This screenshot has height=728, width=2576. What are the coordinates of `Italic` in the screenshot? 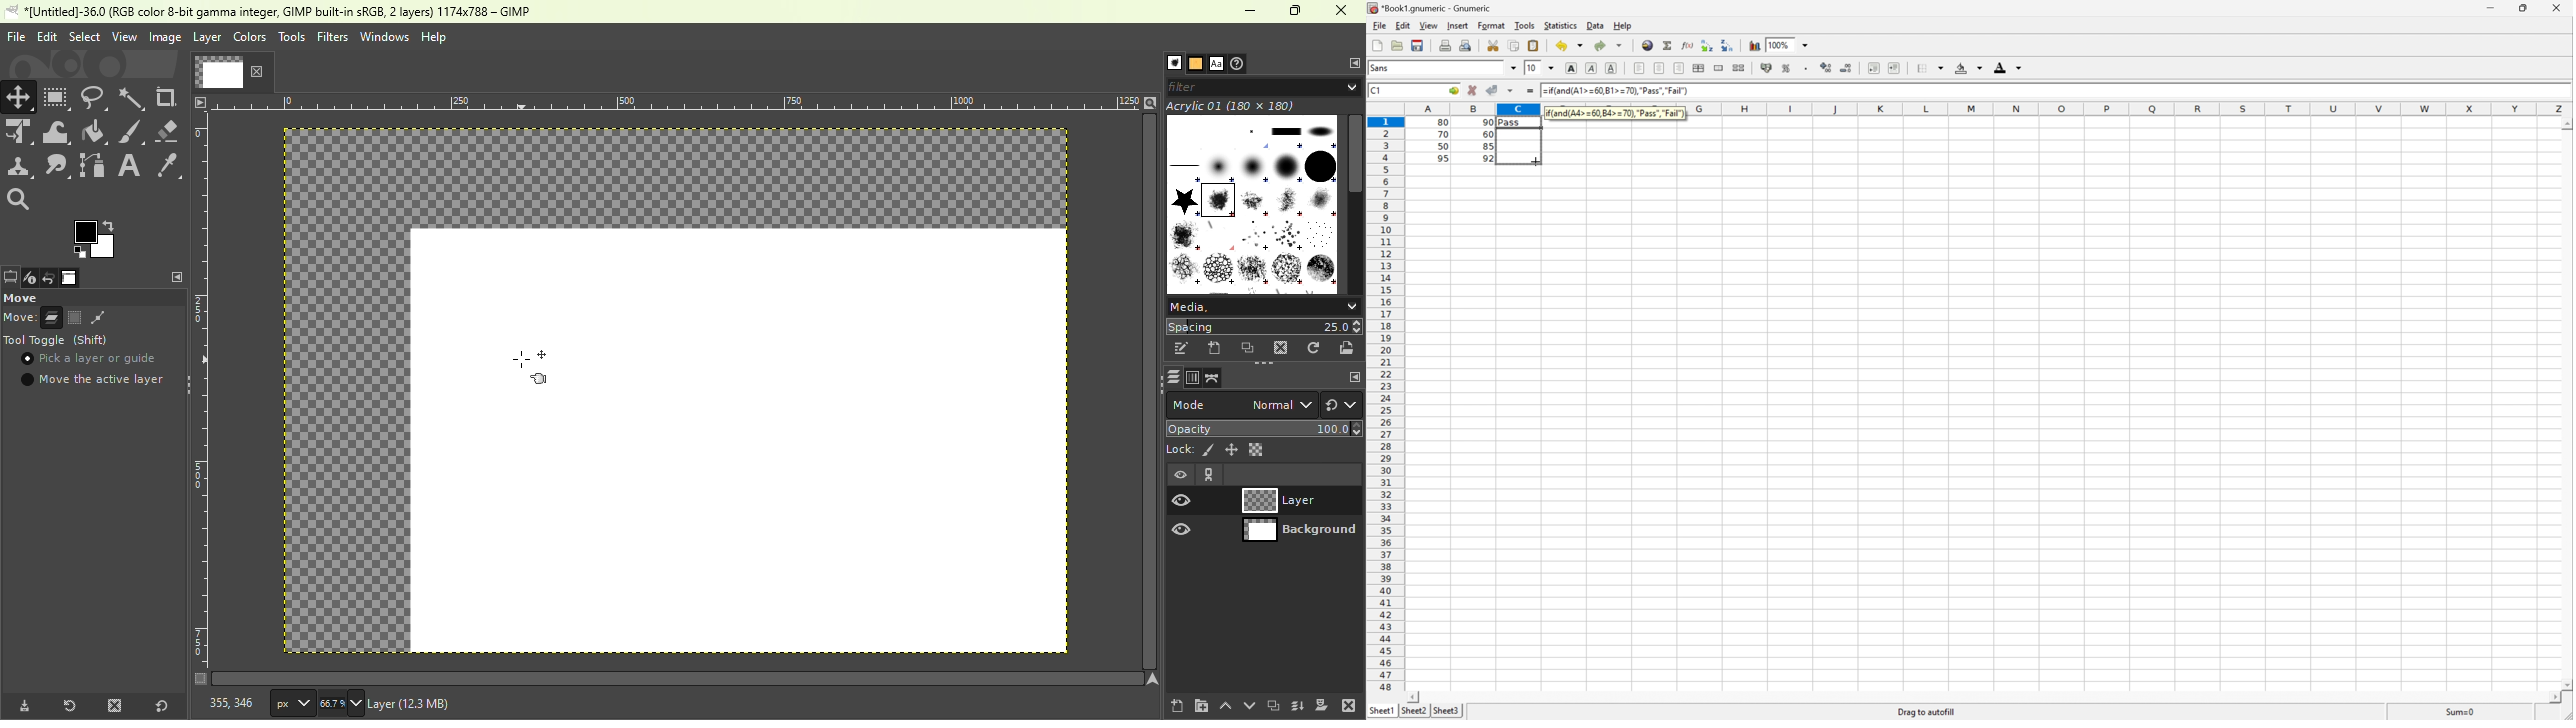 It's located at (1592, 67).